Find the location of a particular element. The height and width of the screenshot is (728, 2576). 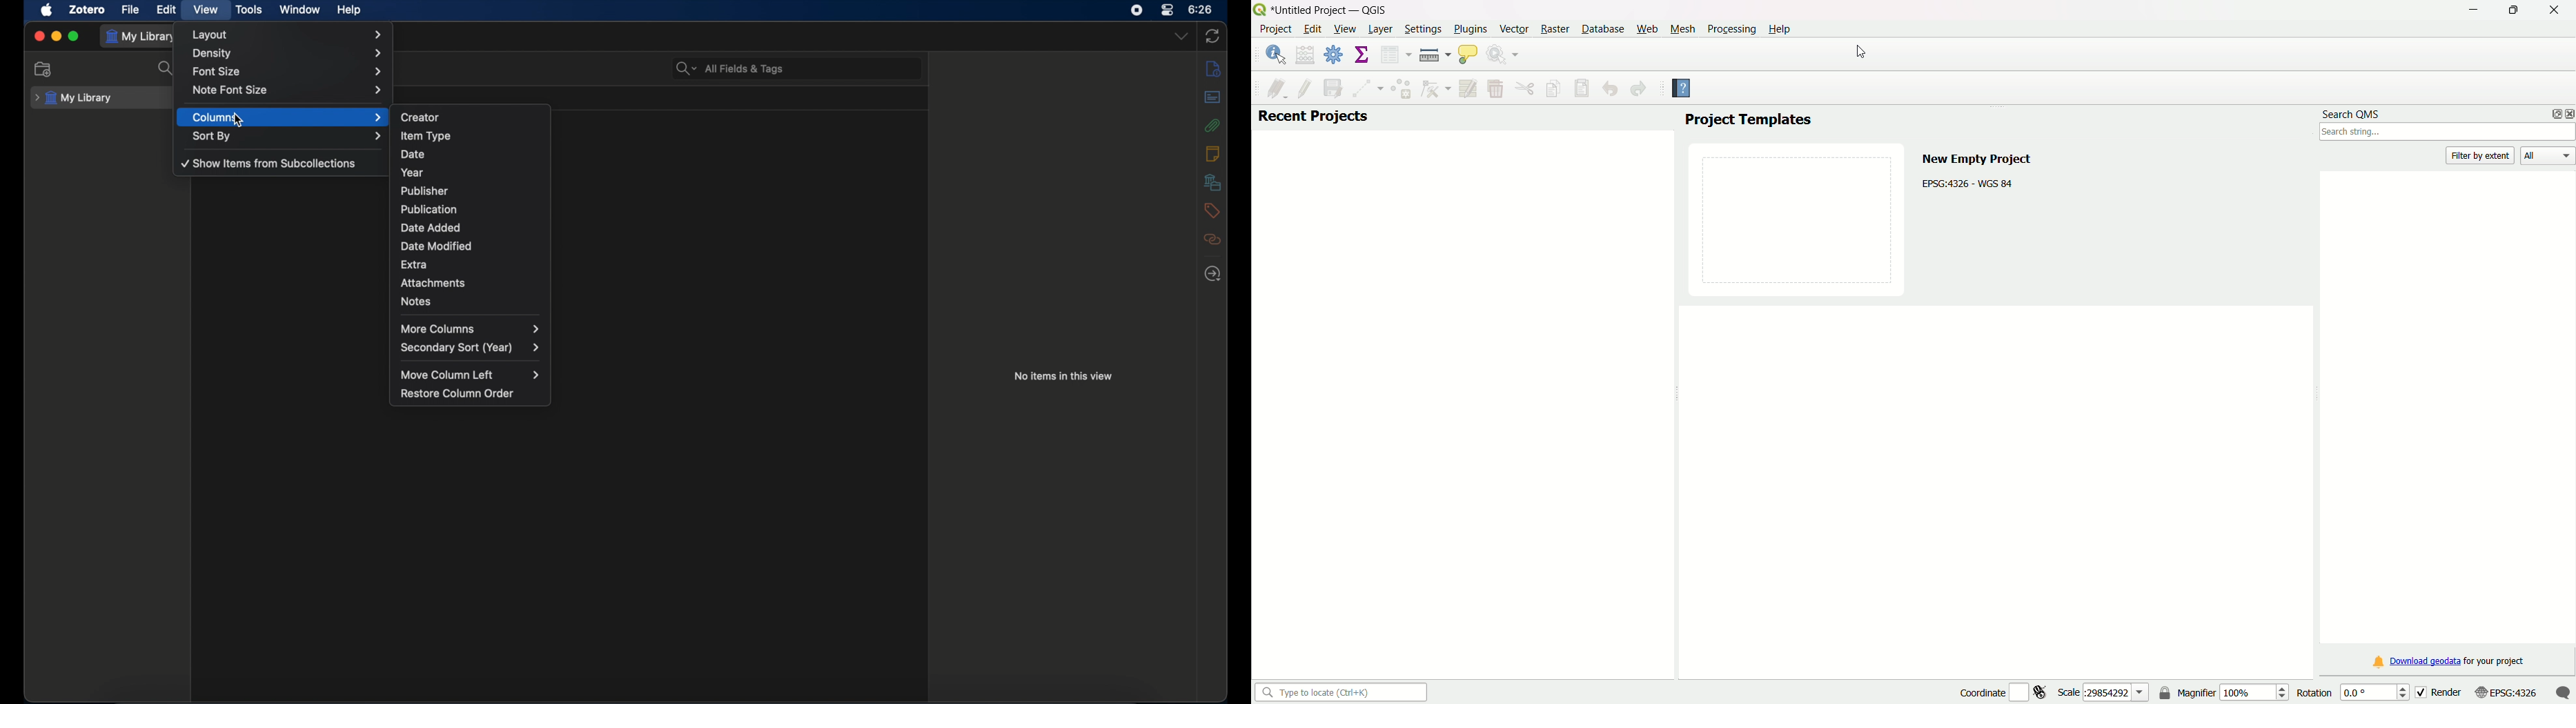

my library is located at coordinates (73, 98).